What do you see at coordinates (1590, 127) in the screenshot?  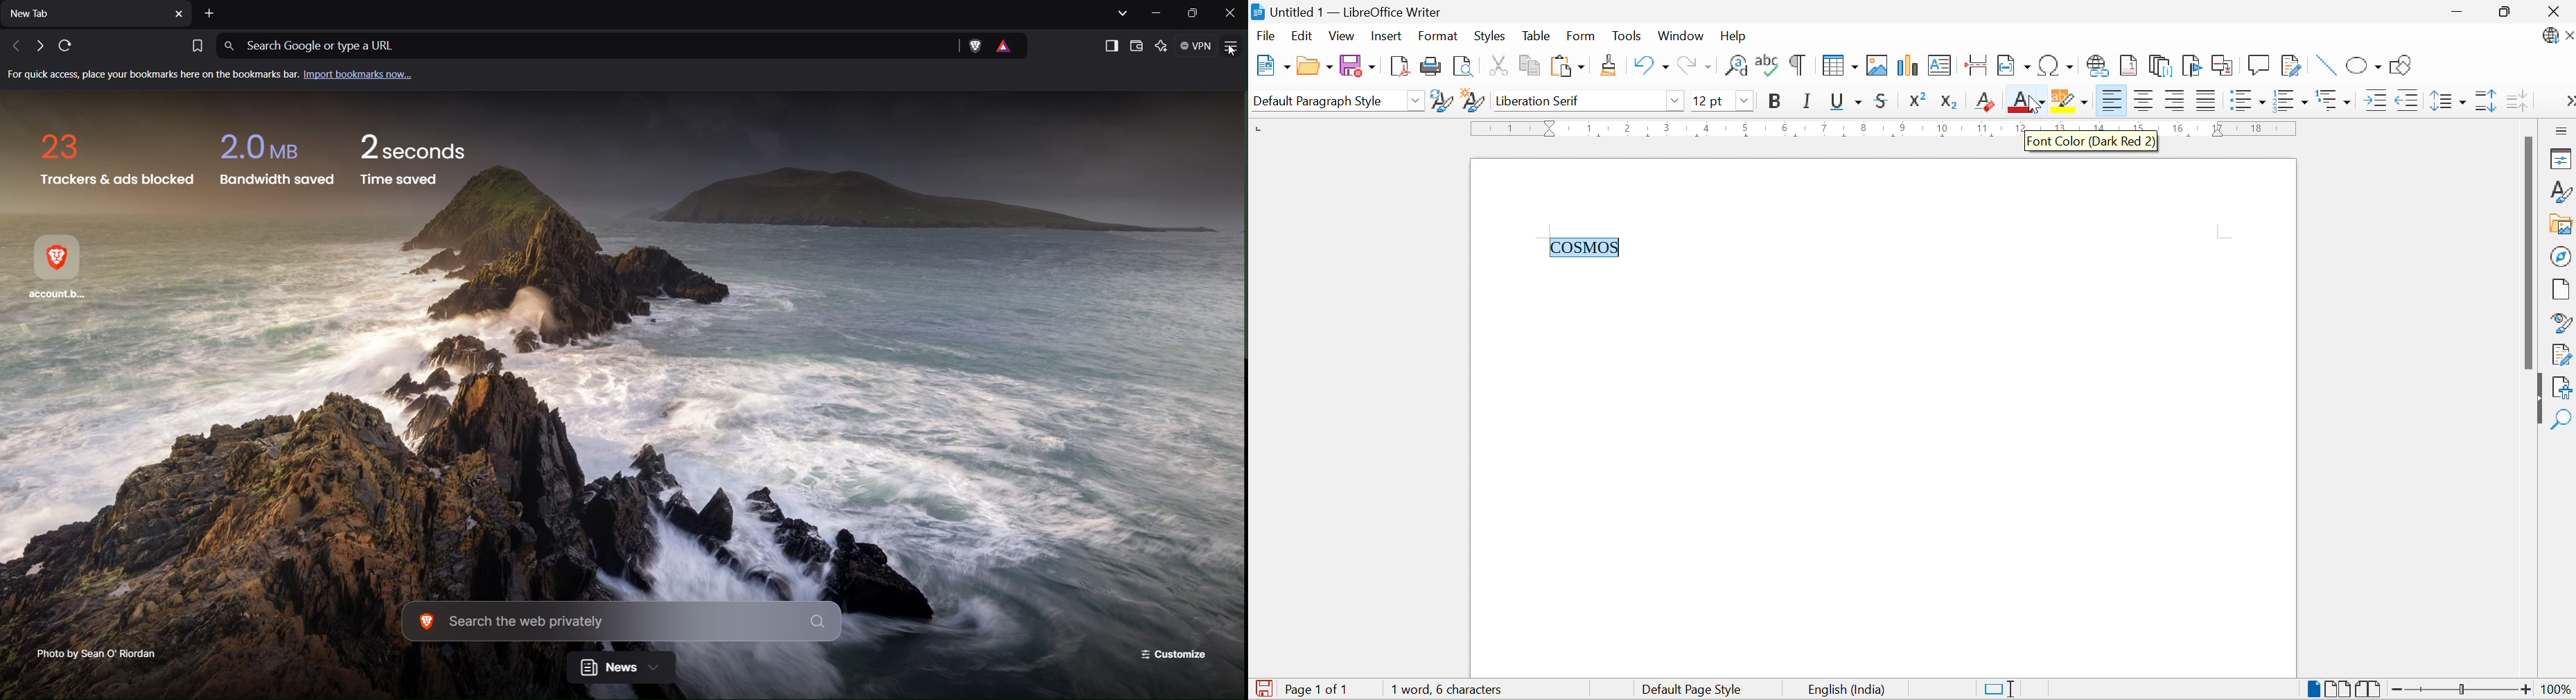 I see `1` at bounding box center [1590, 127].